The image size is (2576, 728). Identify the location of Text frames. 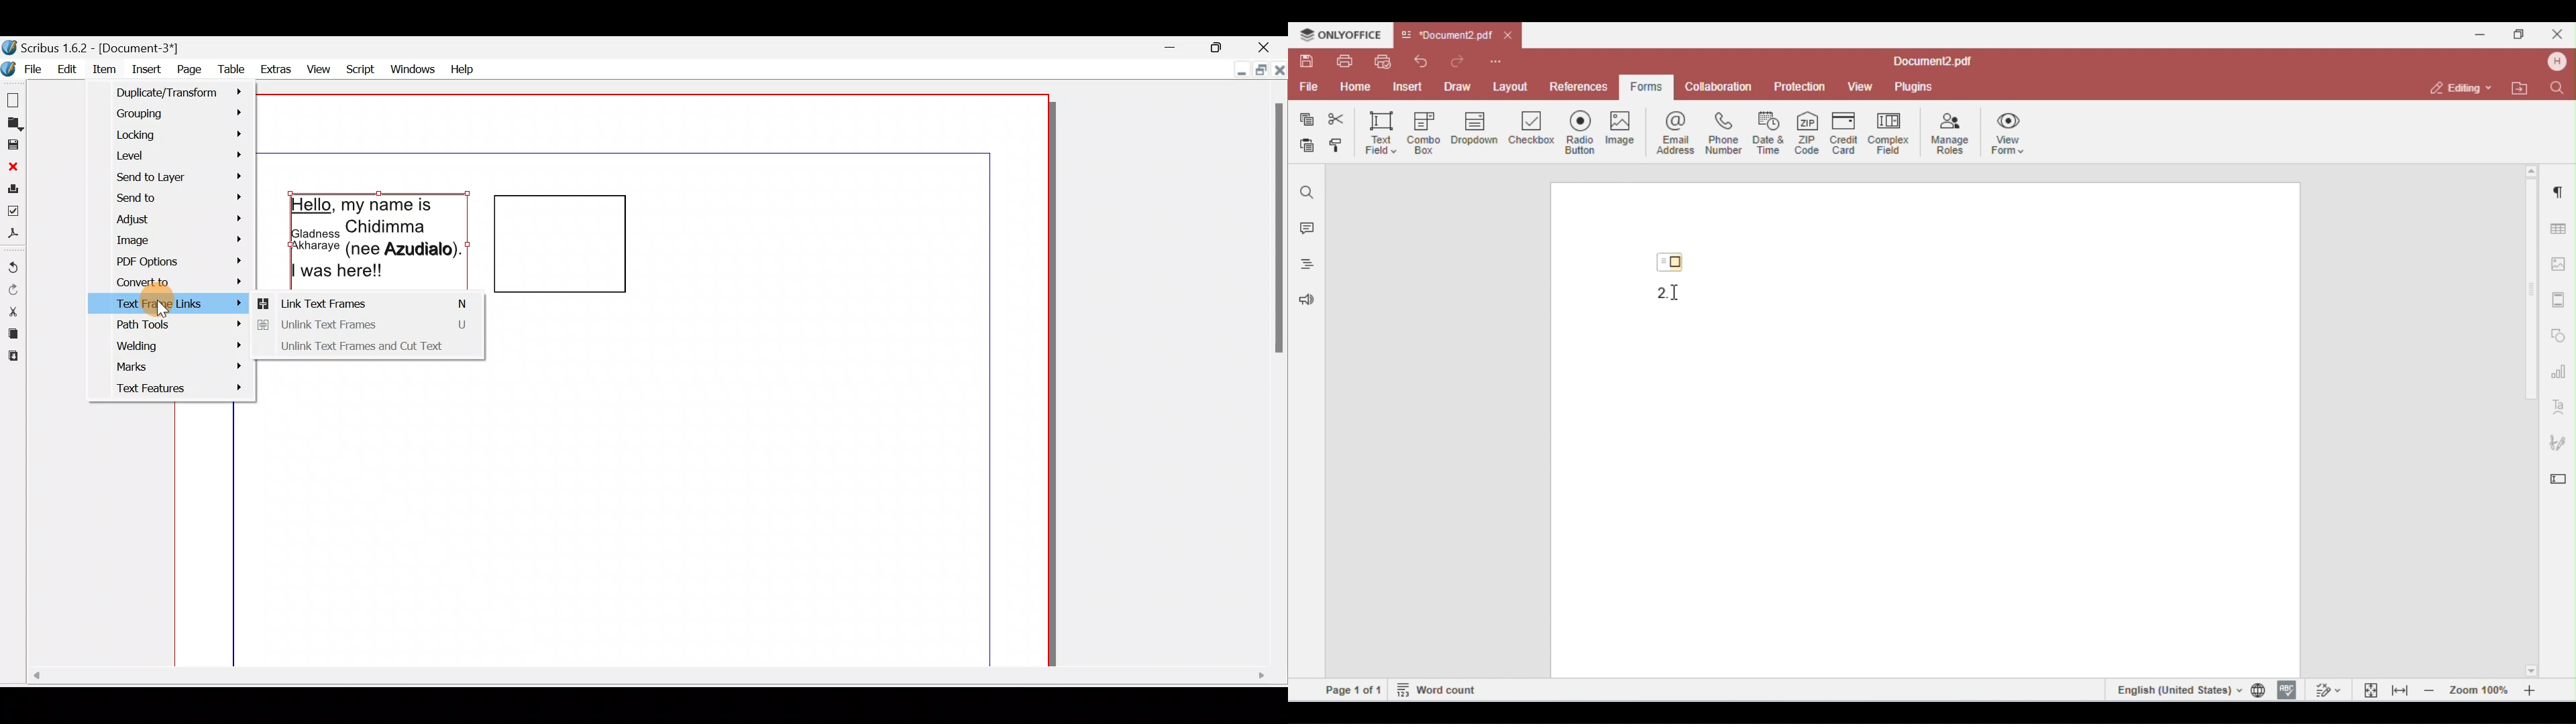
(468, 242).